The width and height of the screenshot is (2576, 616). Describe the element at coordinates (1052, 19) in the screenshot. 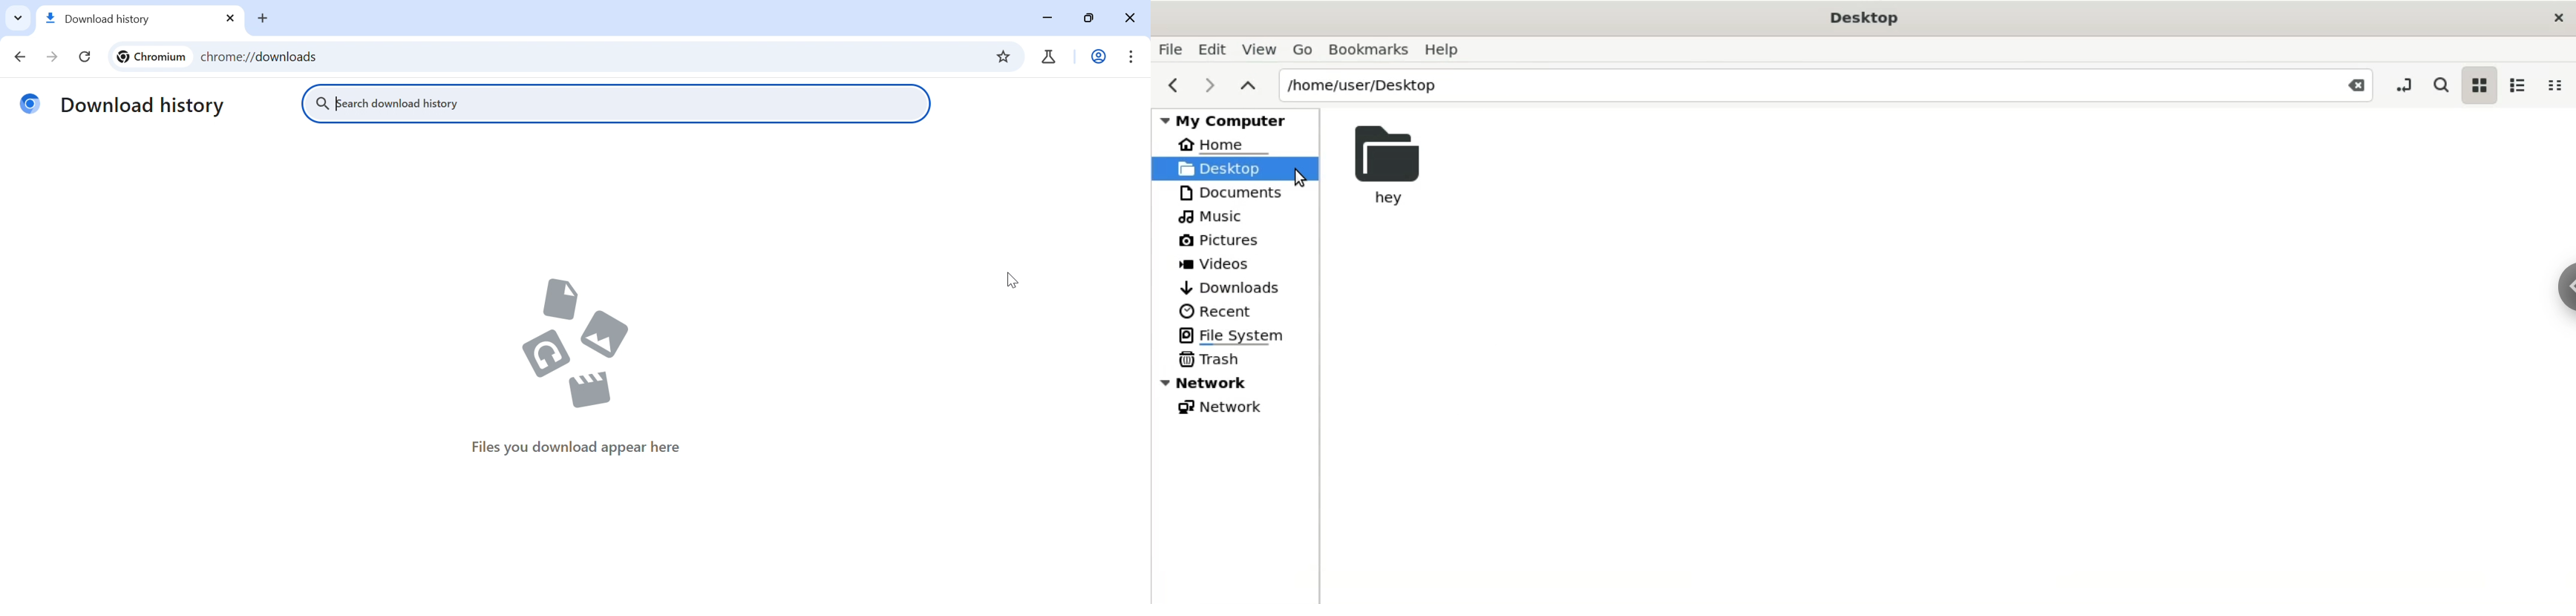

I see `Minimize` at that location.